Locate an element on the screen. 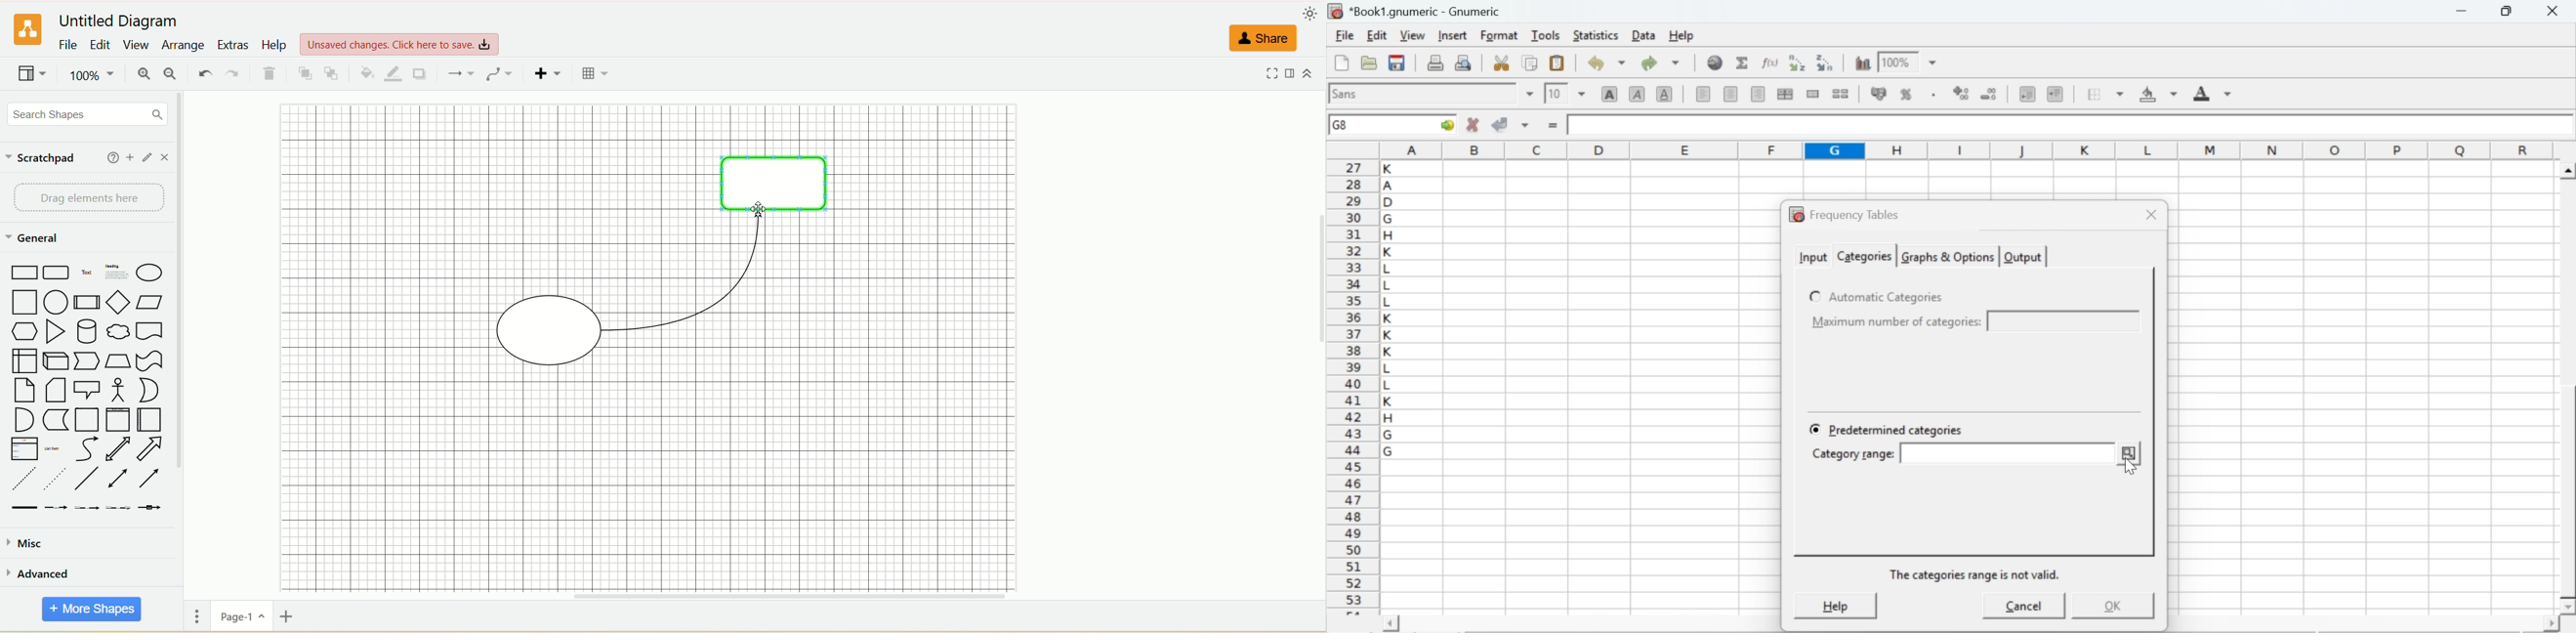 The height and width of the screenshot is (644, 2576). Sort the selected region in ascending order based on the first column selected is located at coordinates (1800, 63).